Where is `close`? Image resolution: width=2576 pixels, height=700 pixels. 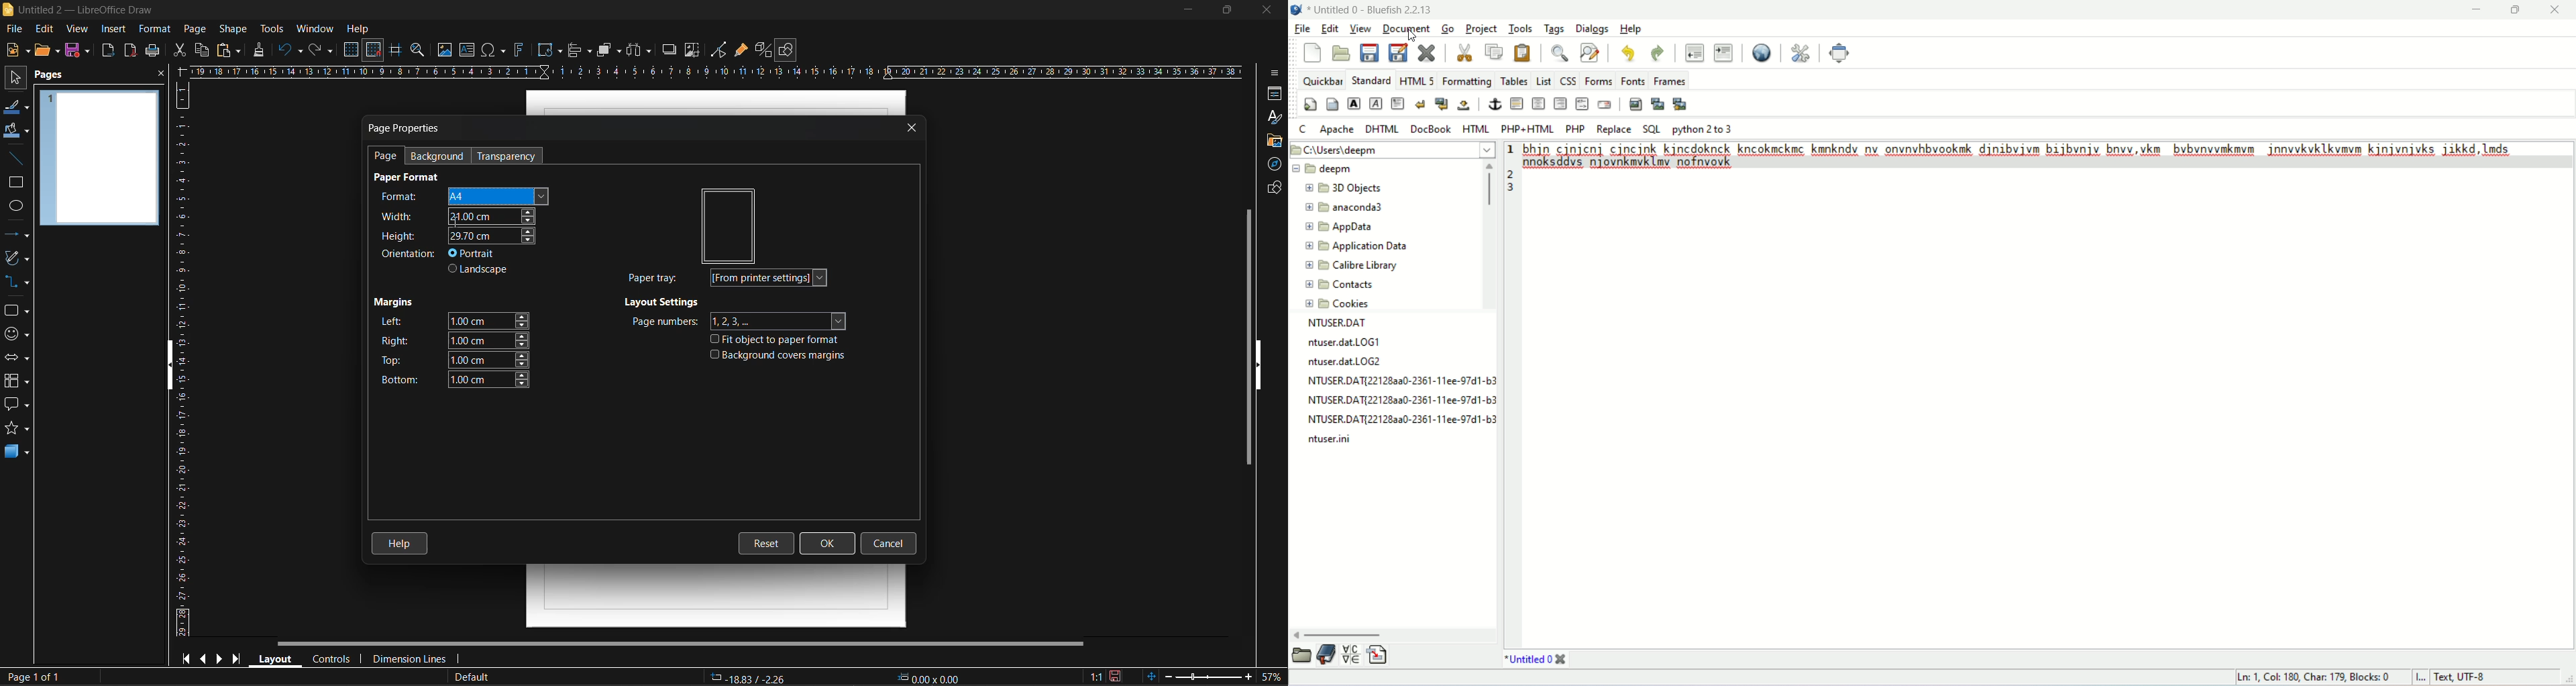
close is located at coordinates (2557, 9).